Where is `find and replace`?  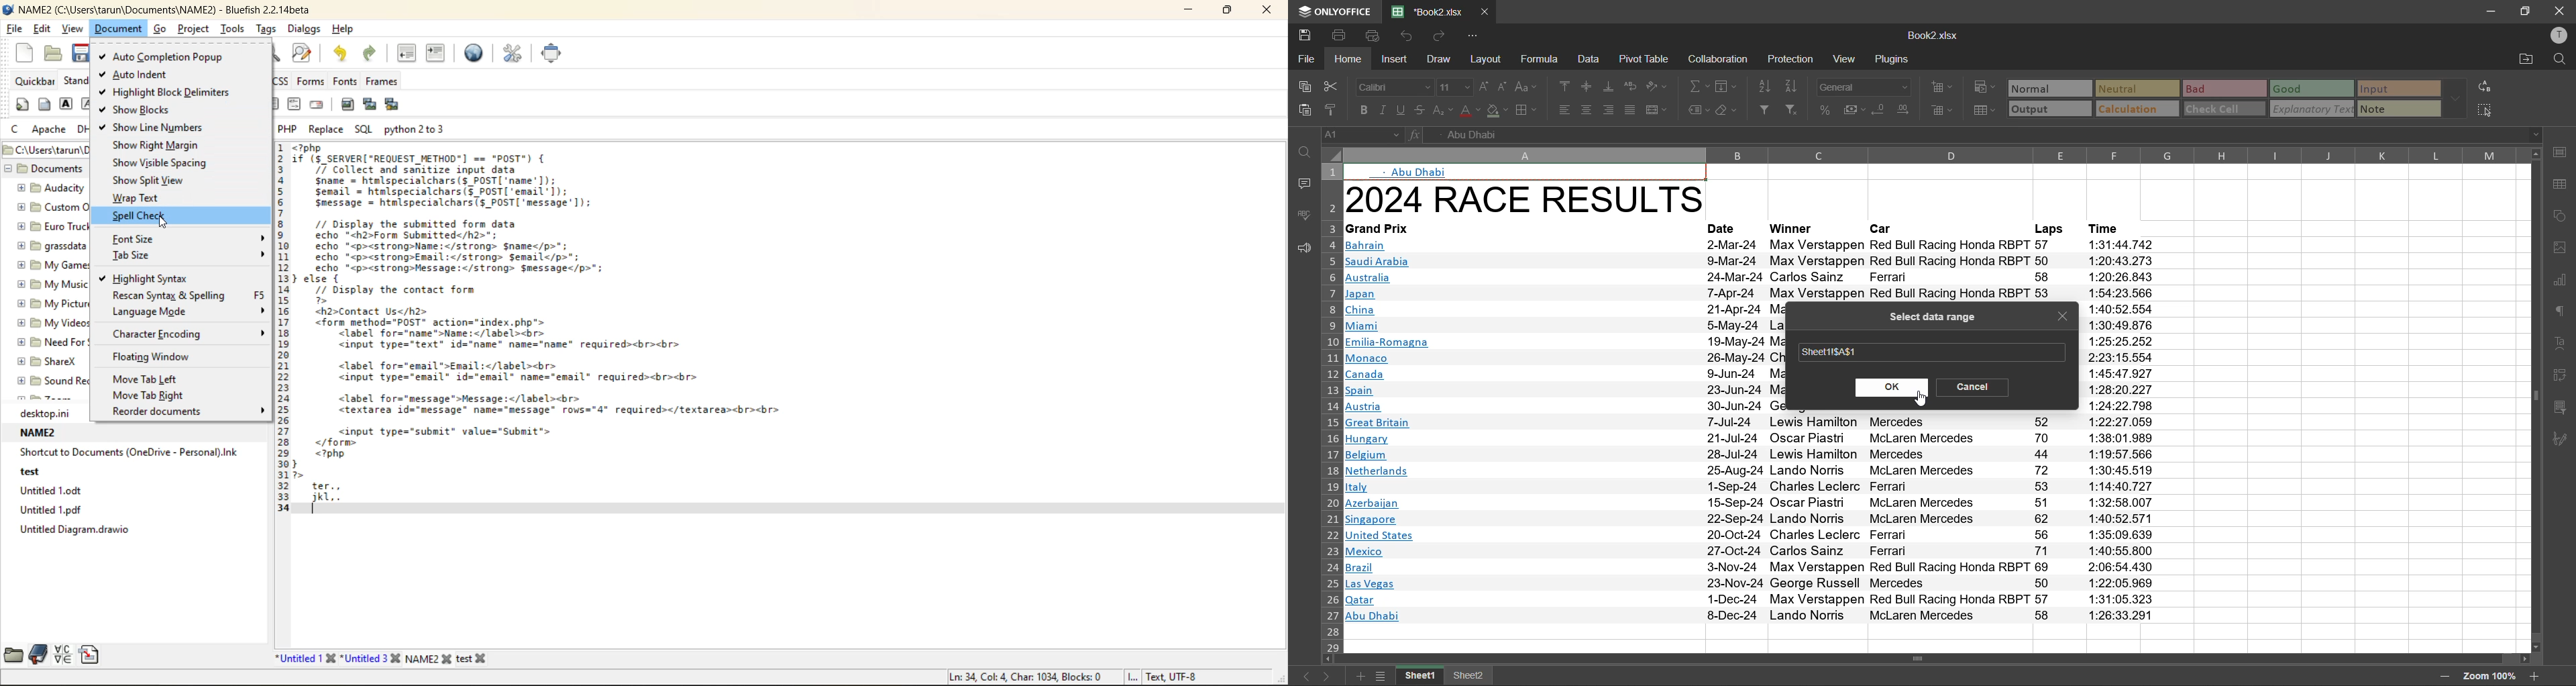 find and replace is located at coordinates (303, 52).